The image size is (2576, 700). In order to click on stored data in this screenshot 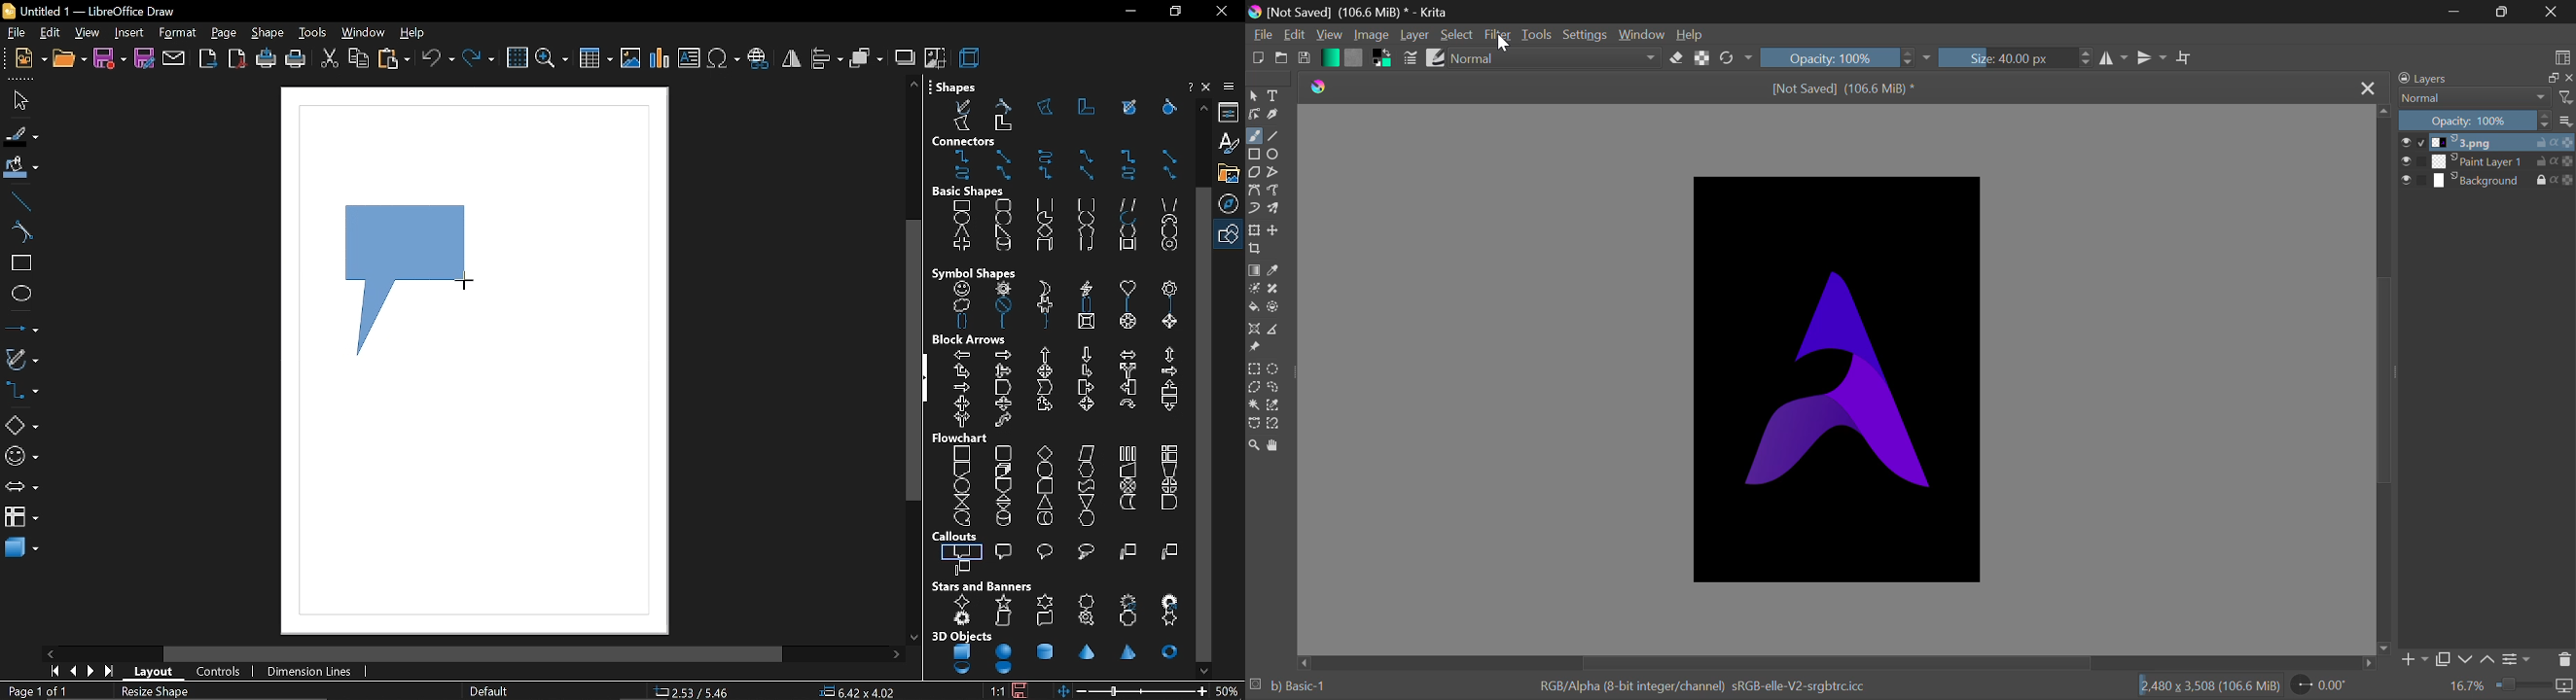, I will do `click(1127, 503)`.